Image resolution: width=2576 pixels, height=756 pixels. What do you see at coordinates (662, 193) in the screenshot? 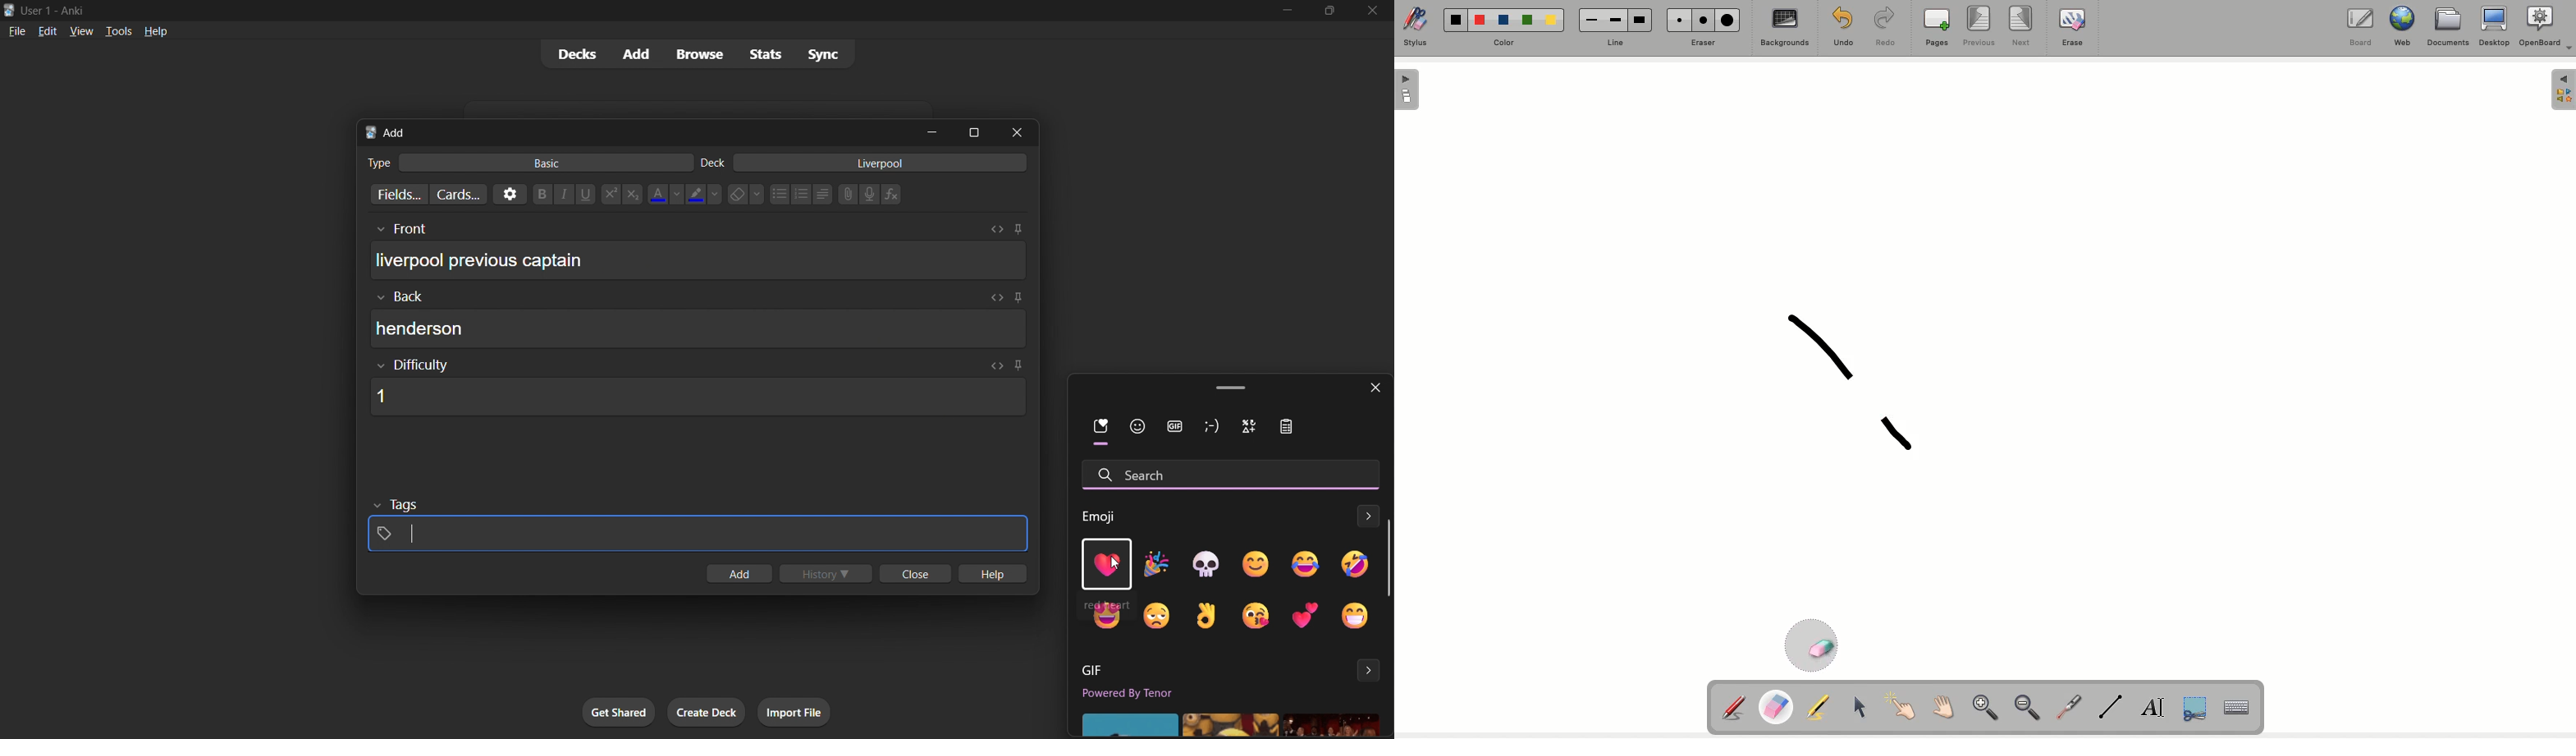
I see `font color` at bounding box center [662, 193].